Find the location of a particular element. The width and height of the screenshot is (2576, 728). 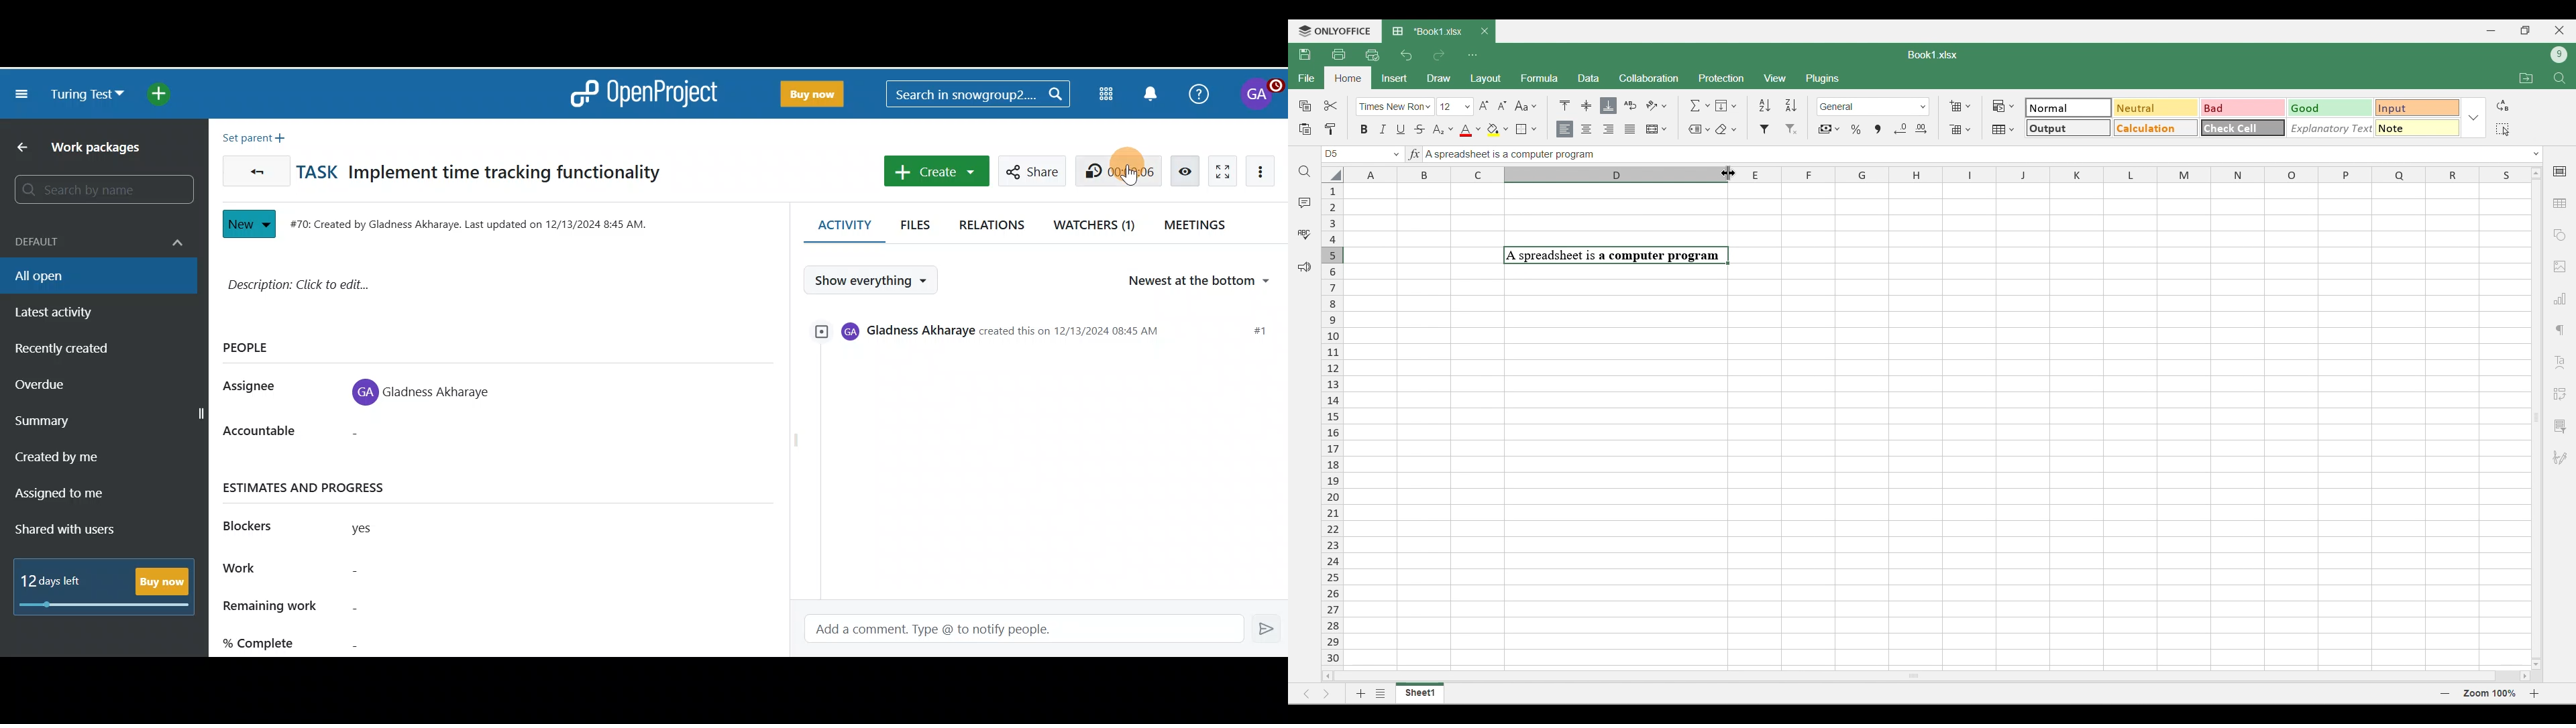

Fill options is located at coordinates (1726, 105).